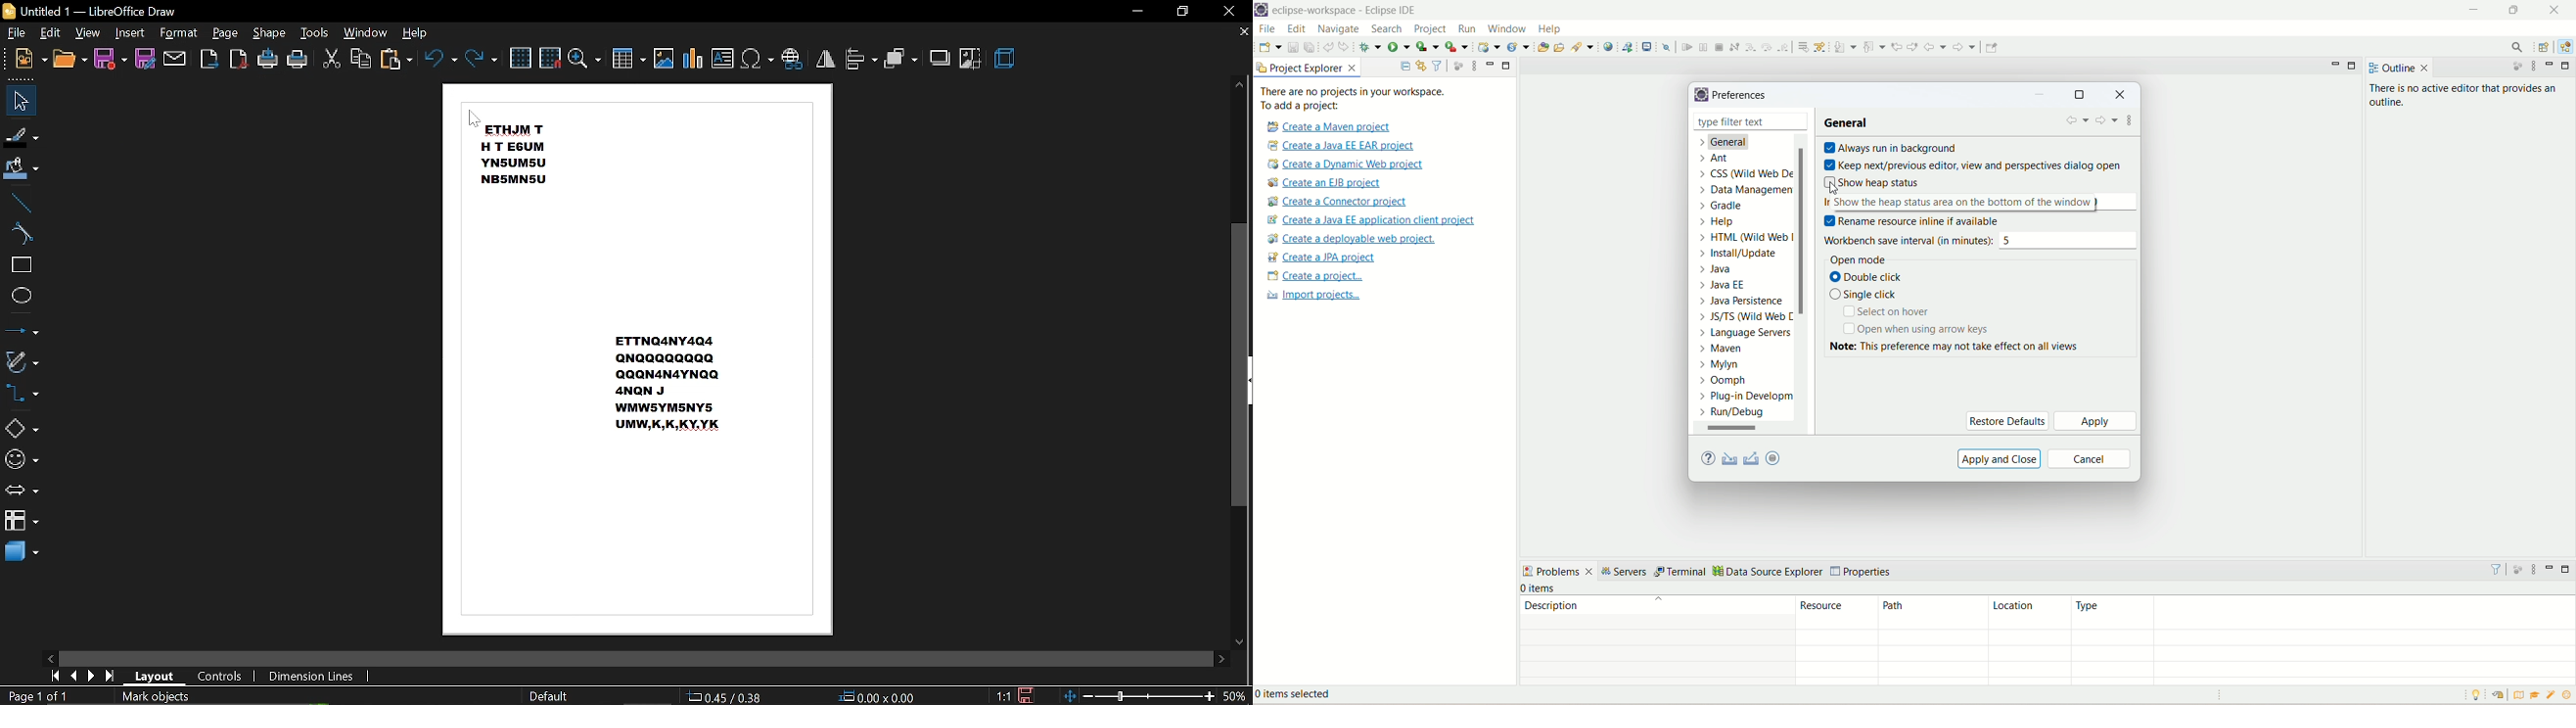 This screenshot has height=728, width=2576. What do you see at coordinates (317, 32) in the screenshot?
I see `tools` at bounding box center [317, 32].